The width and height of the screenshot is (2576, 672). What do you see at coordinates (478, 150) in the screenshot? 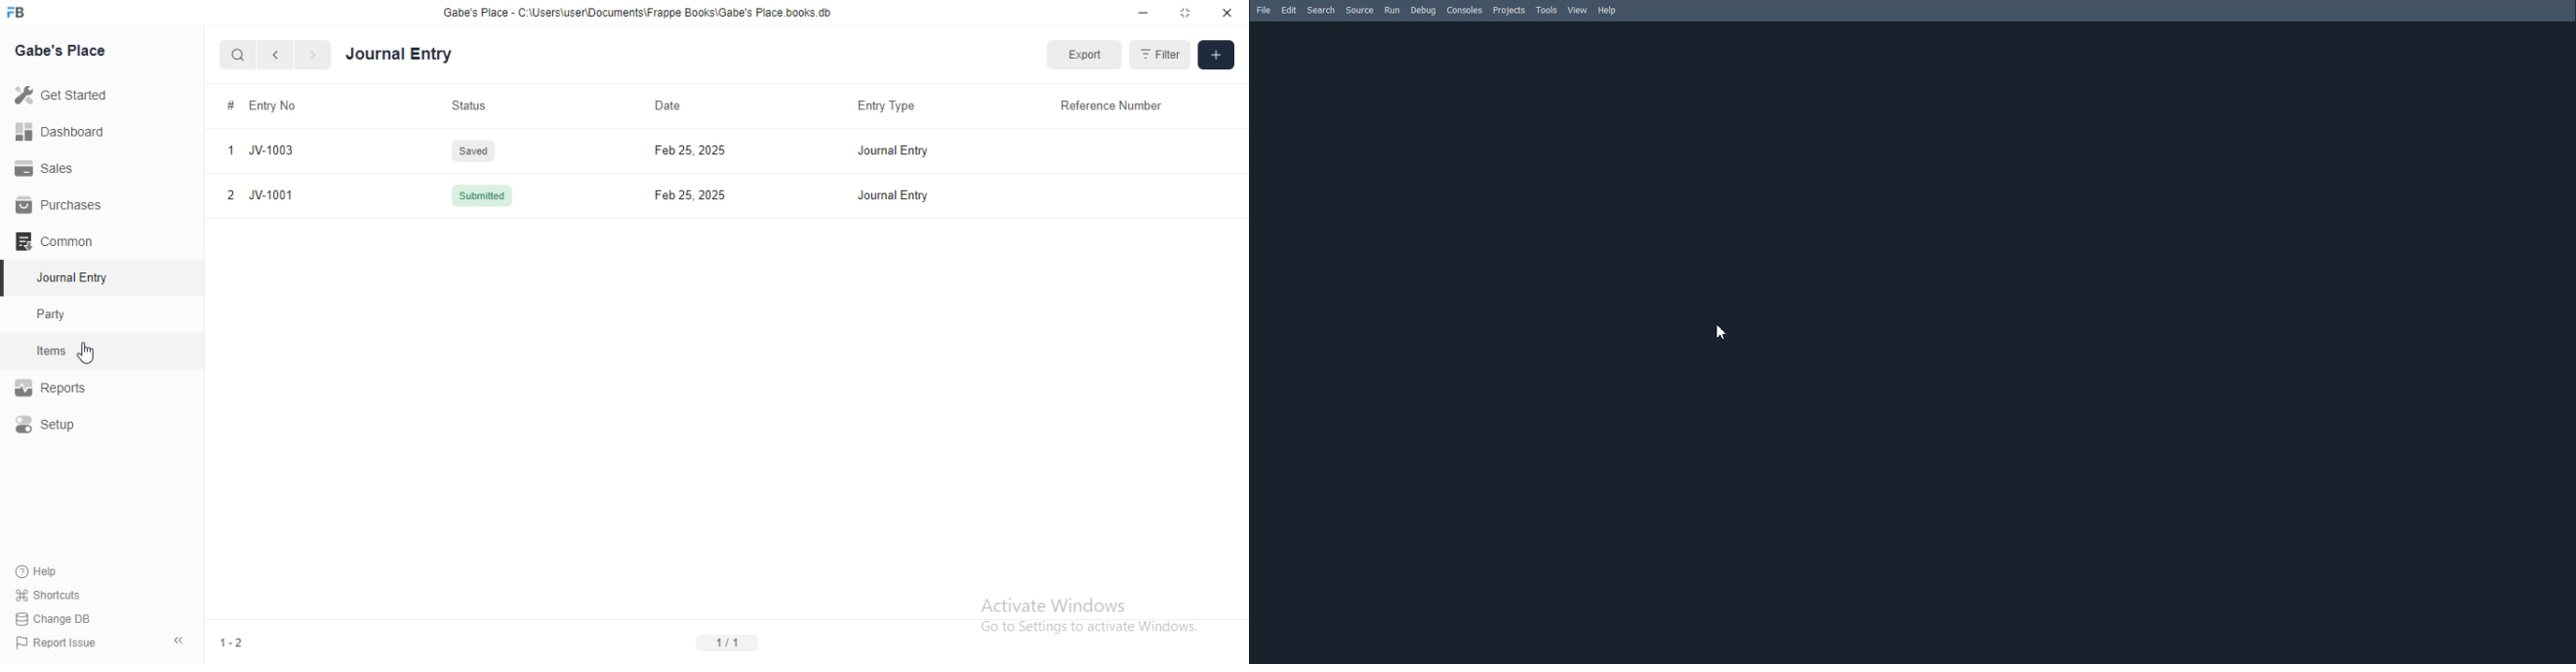
I see `saved` at bounding box center [478, 150].